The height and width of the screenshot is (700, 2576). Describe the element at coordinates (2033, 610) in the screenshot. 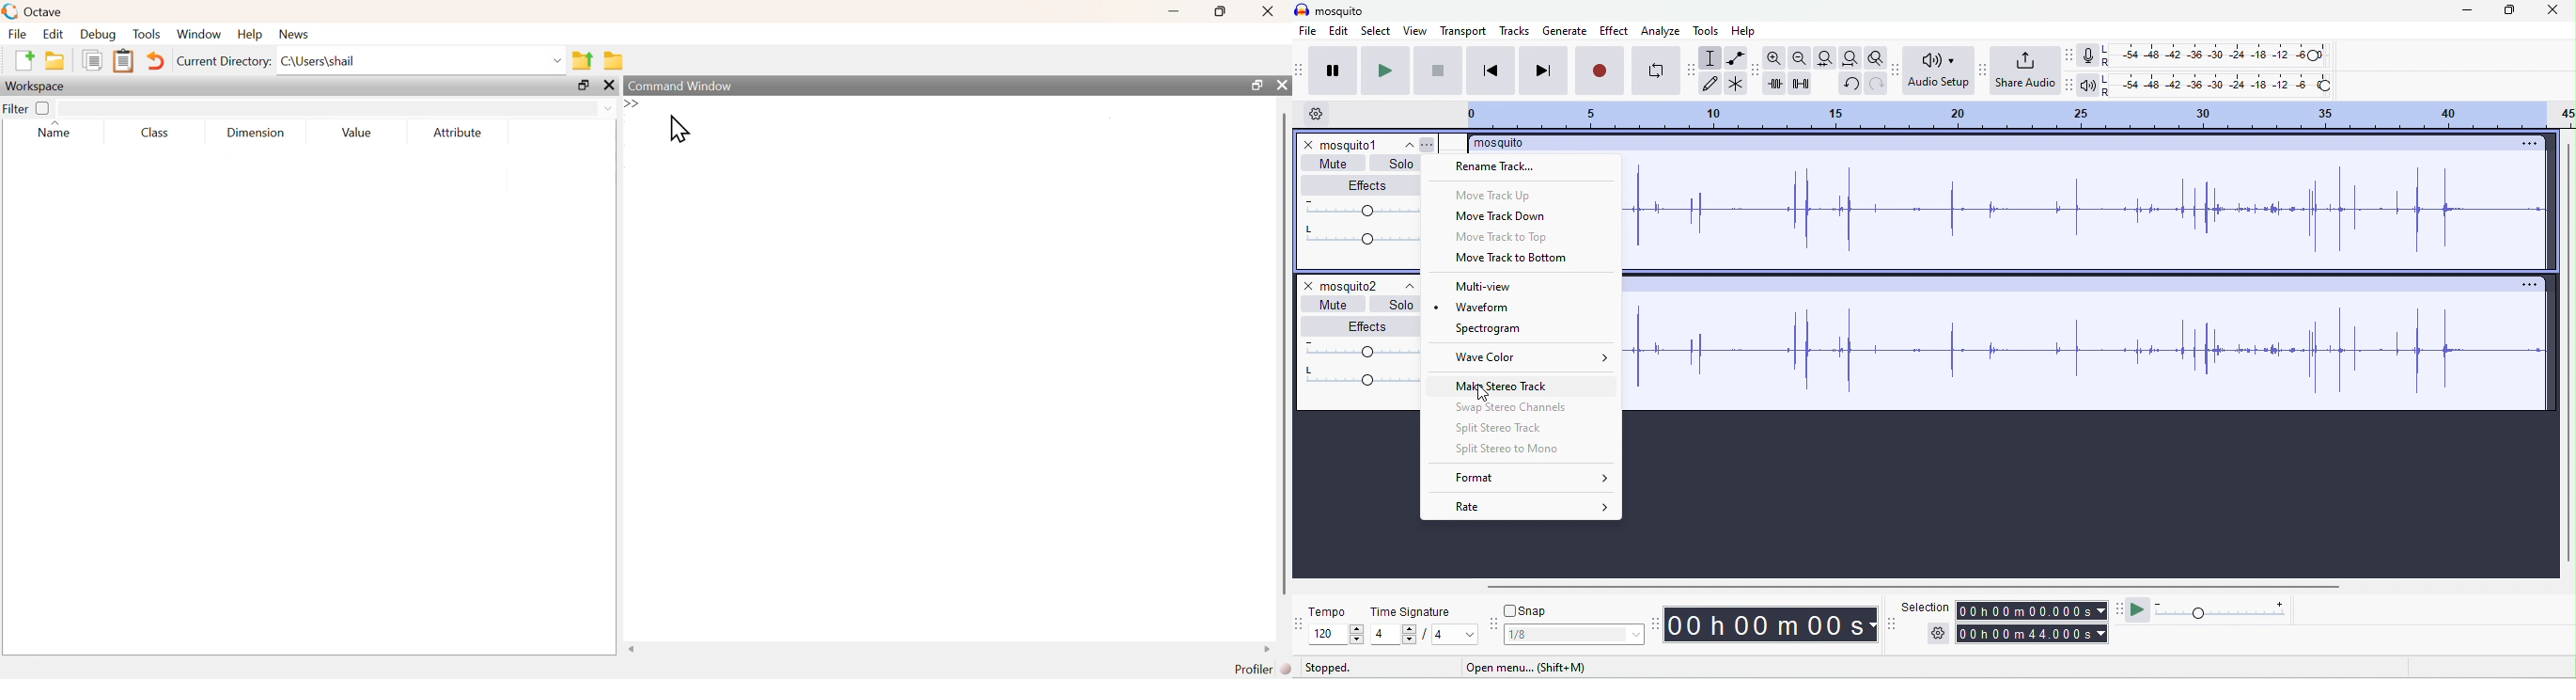

I see `selection time` at that location.